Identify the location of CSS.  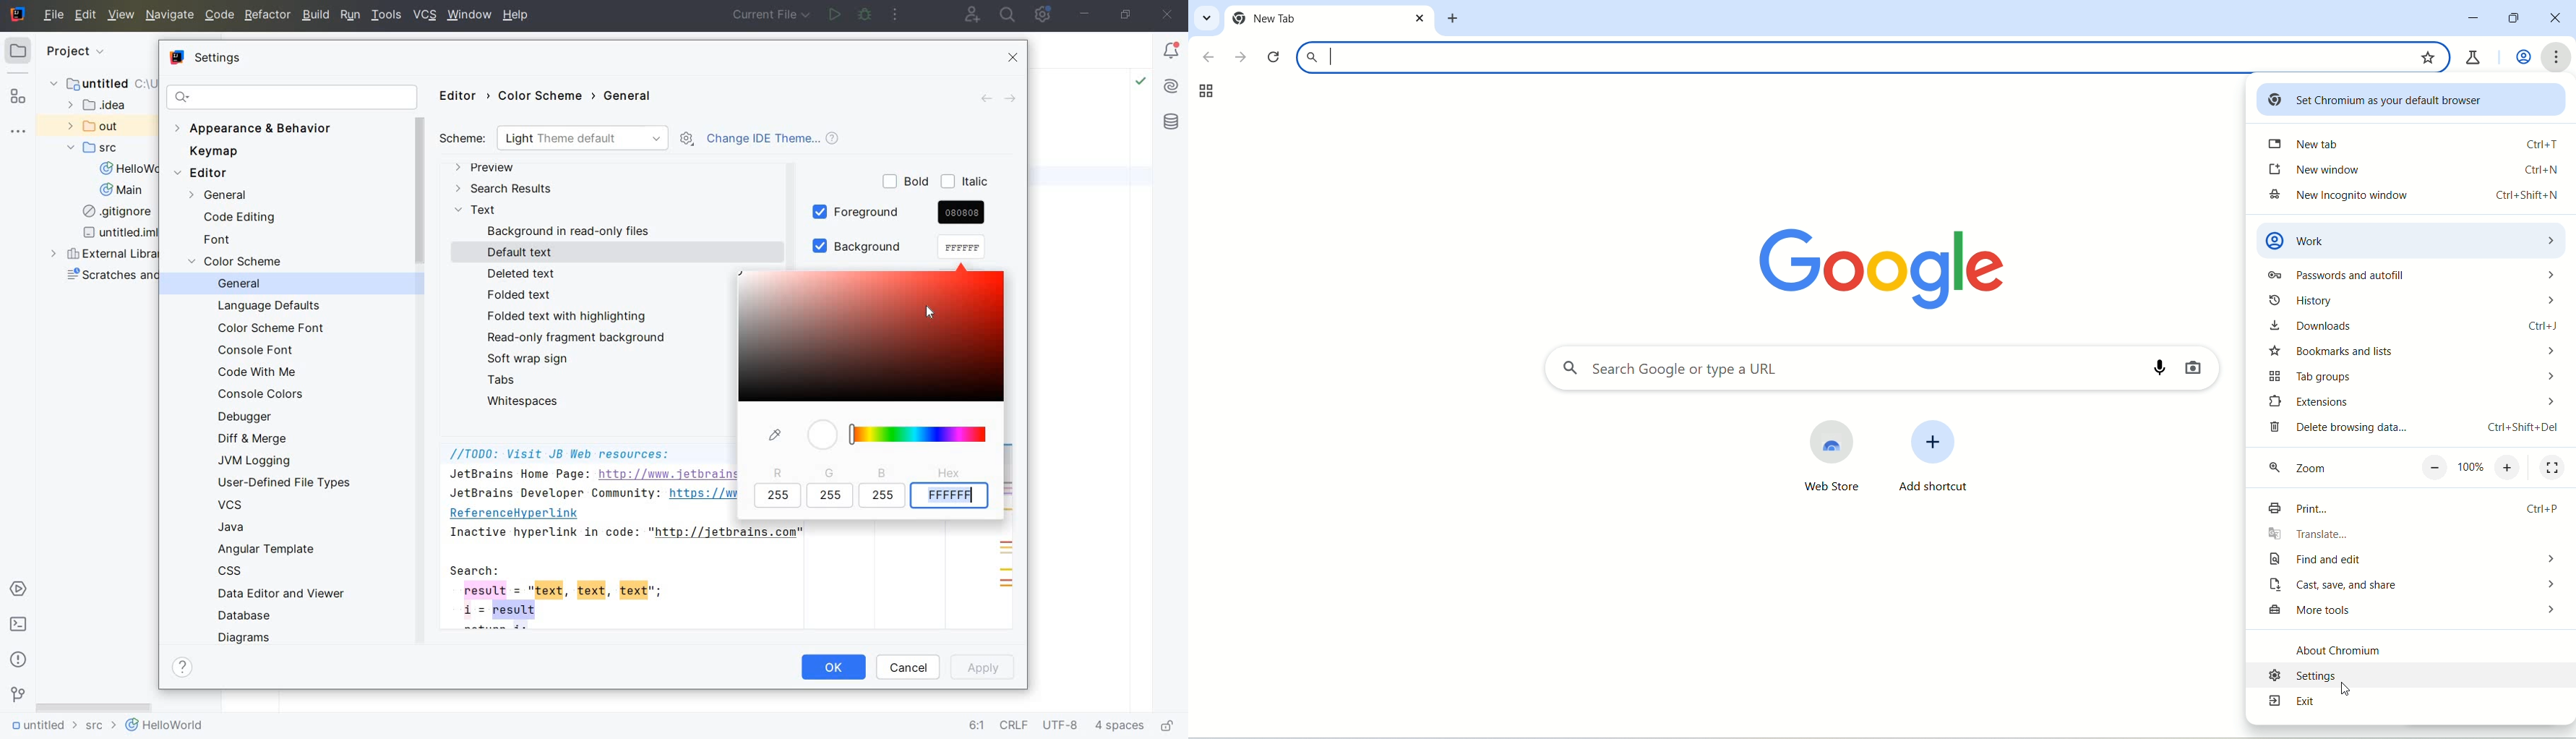
(234, 573).